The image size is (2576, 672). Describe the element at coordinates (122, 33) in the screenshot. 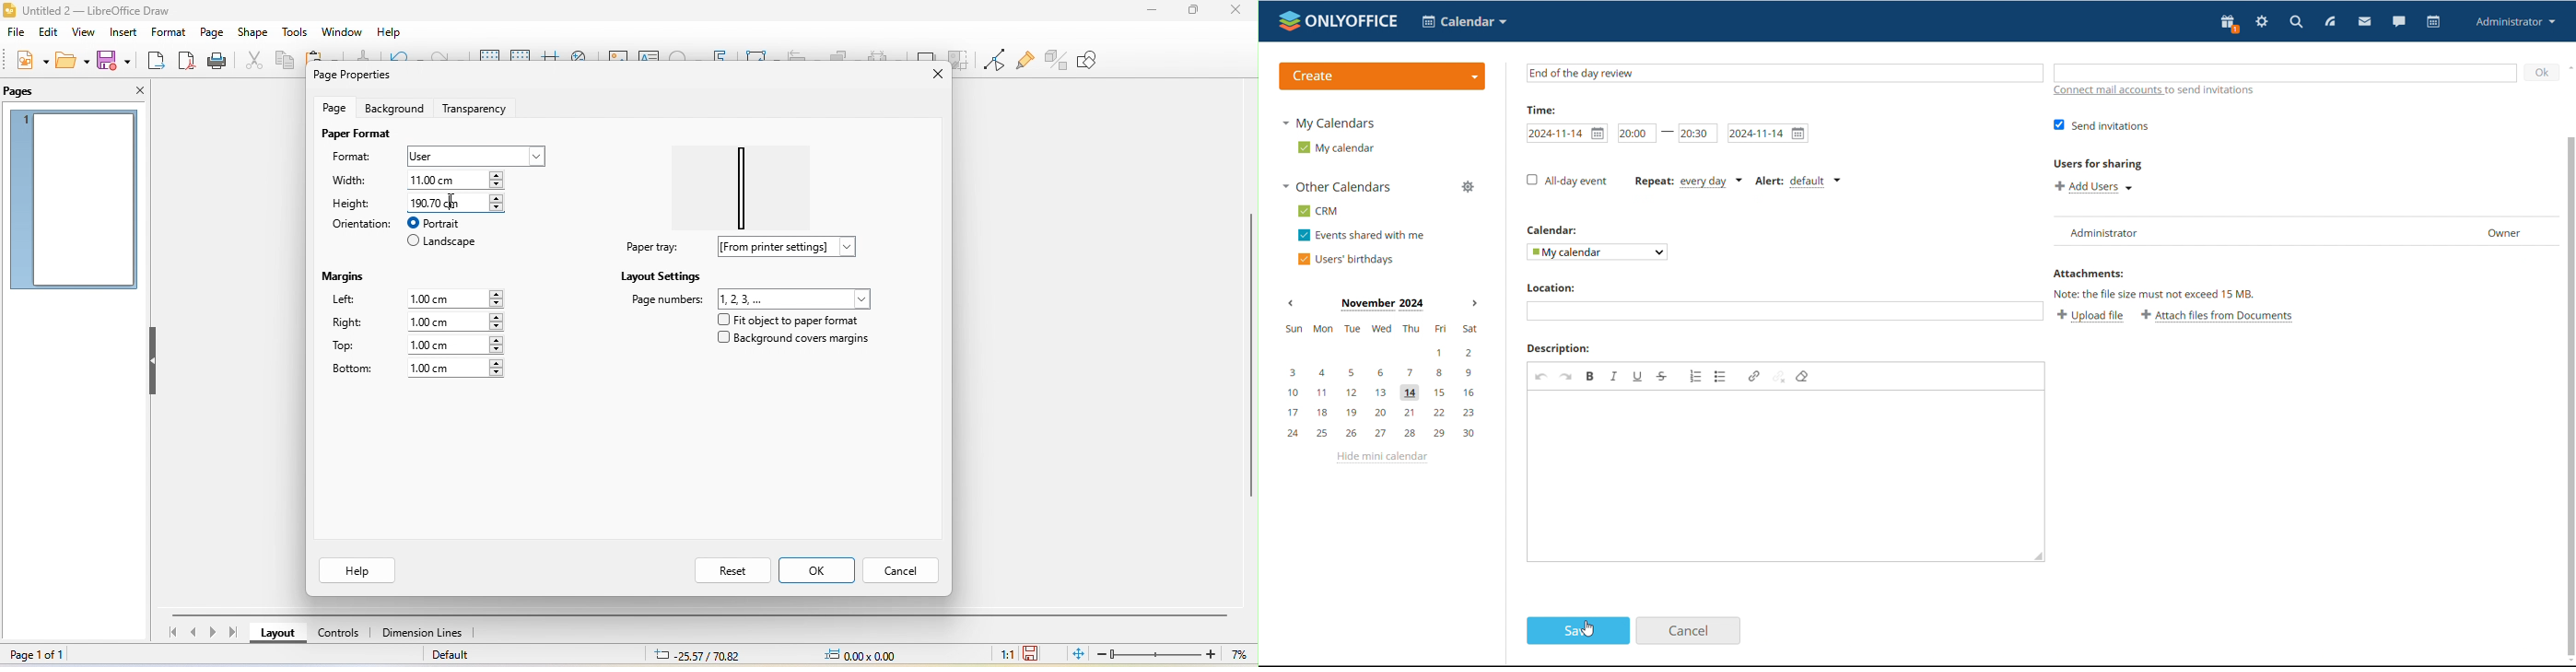

I see `insert` at that location.